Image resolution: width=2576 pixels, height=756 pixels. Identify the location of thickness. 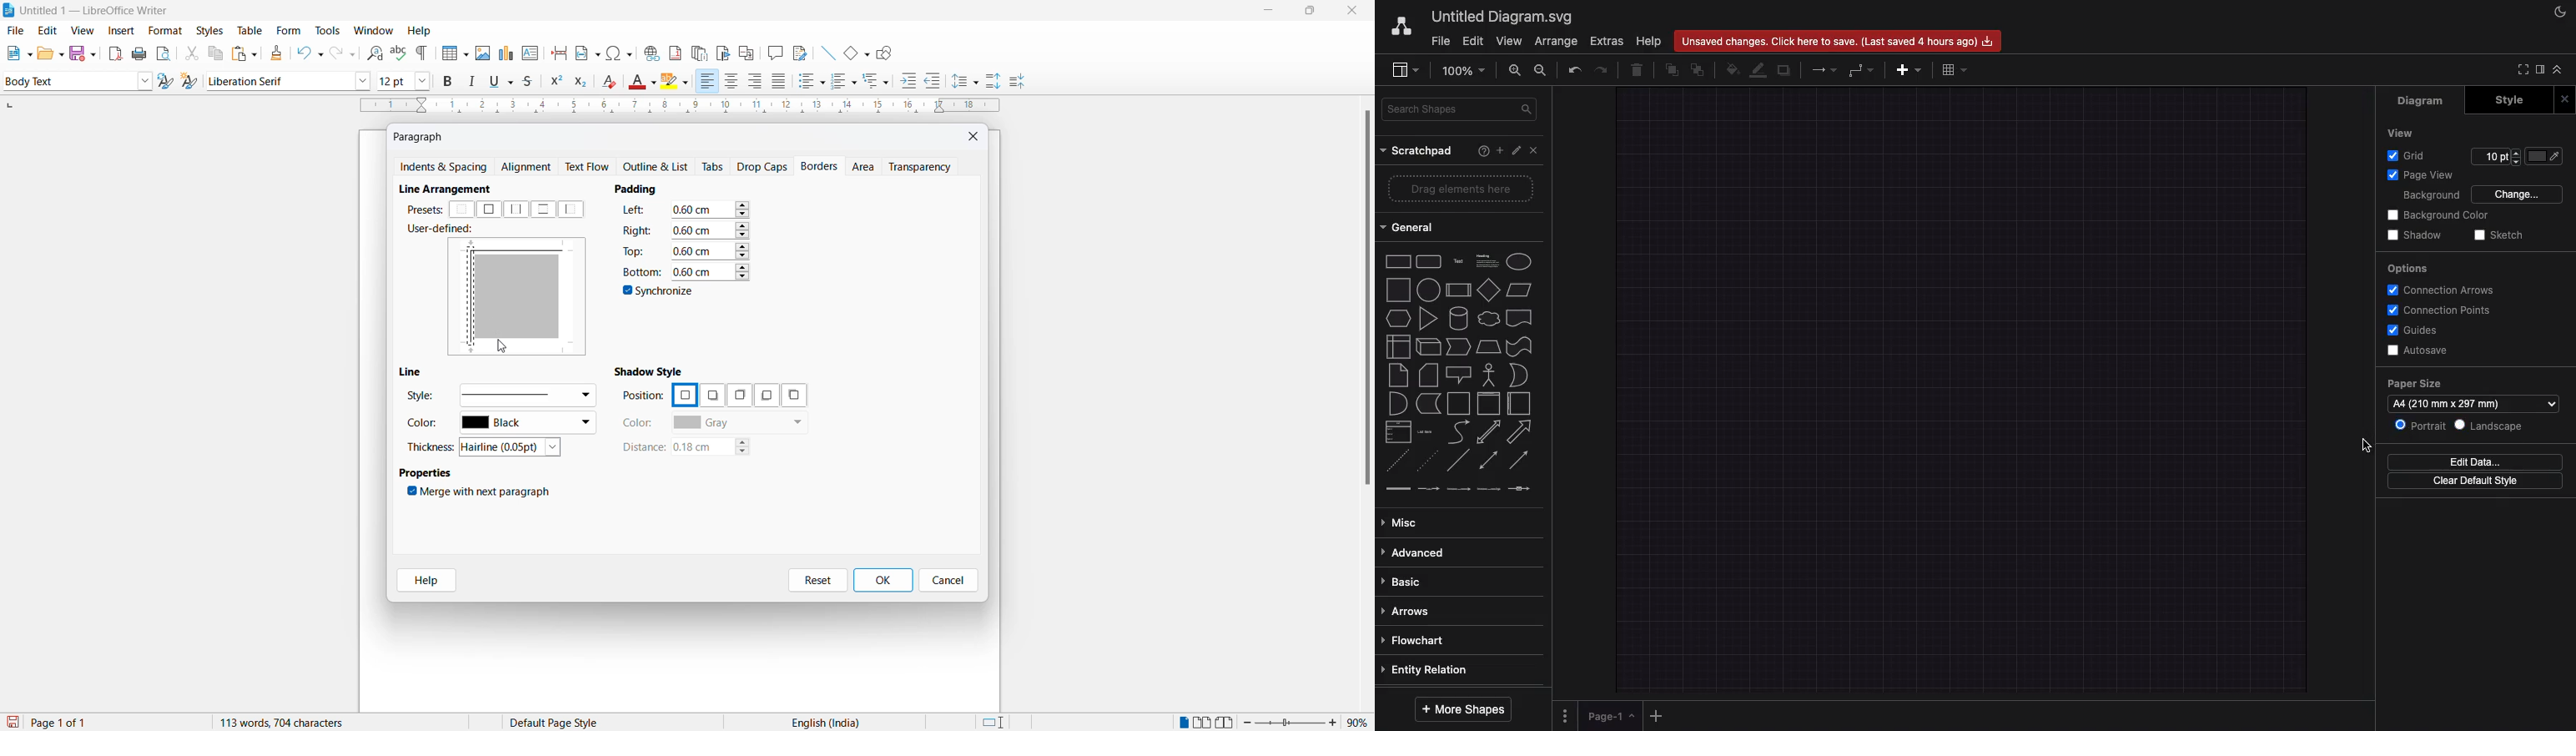
(433, 446).